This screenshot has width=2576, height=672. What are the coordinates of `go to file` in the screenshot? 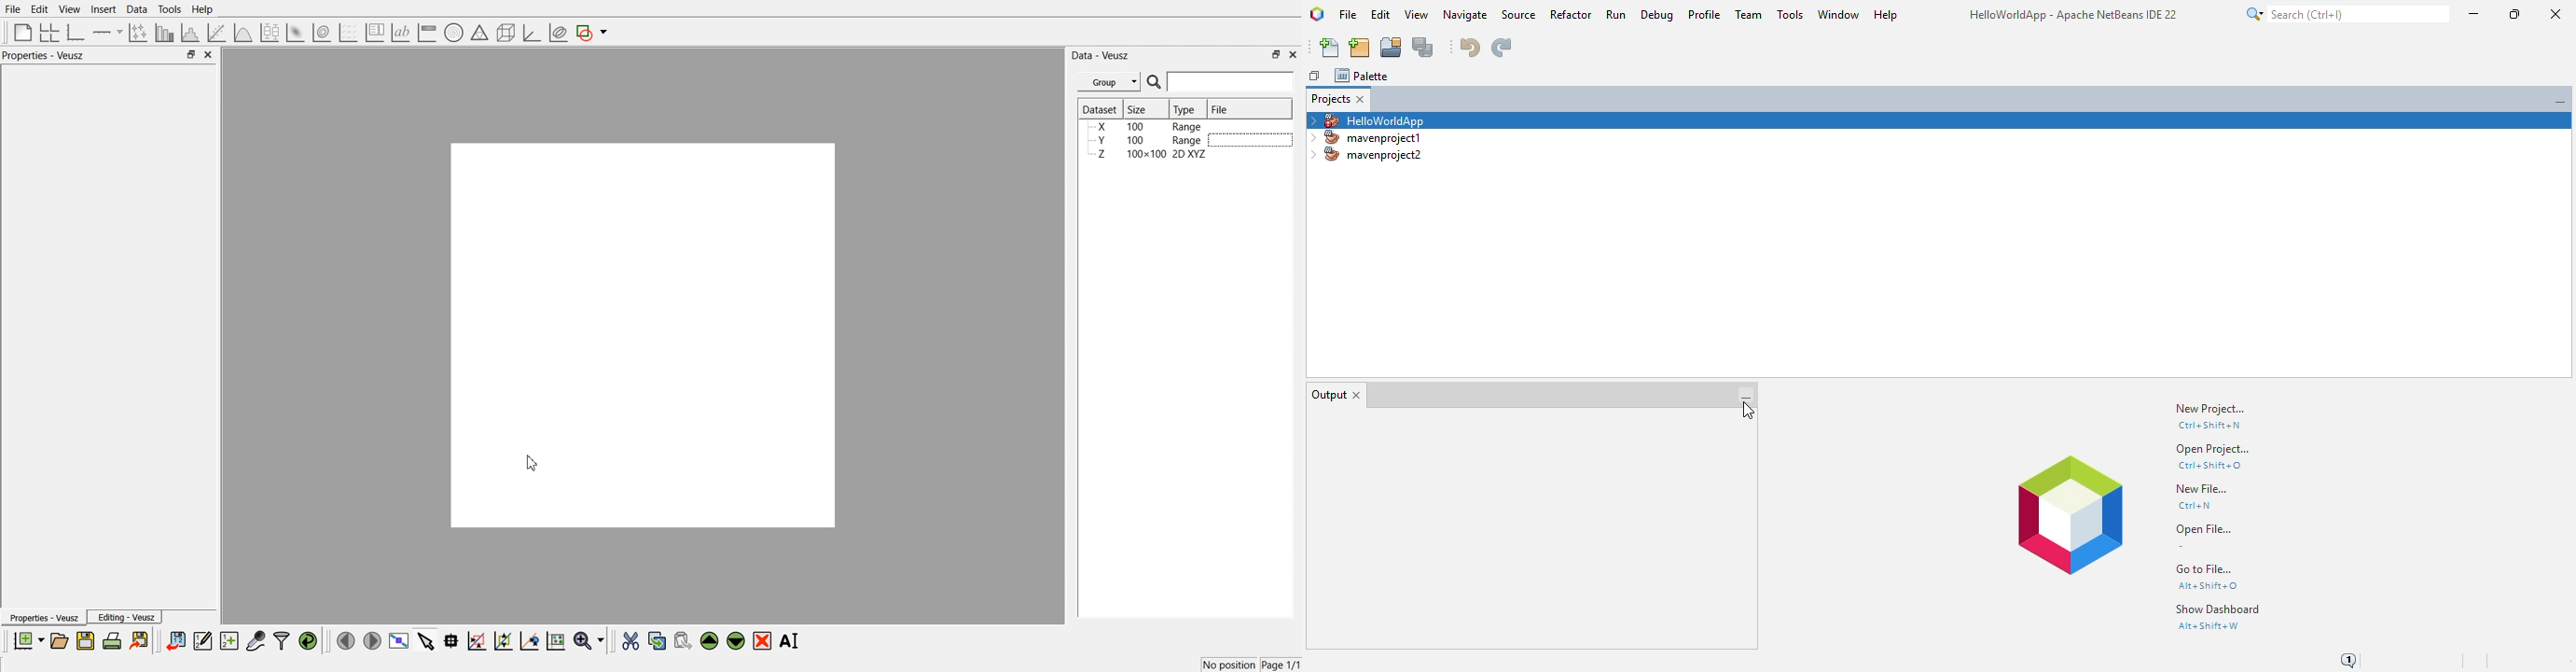 It's located at (2205, 568).